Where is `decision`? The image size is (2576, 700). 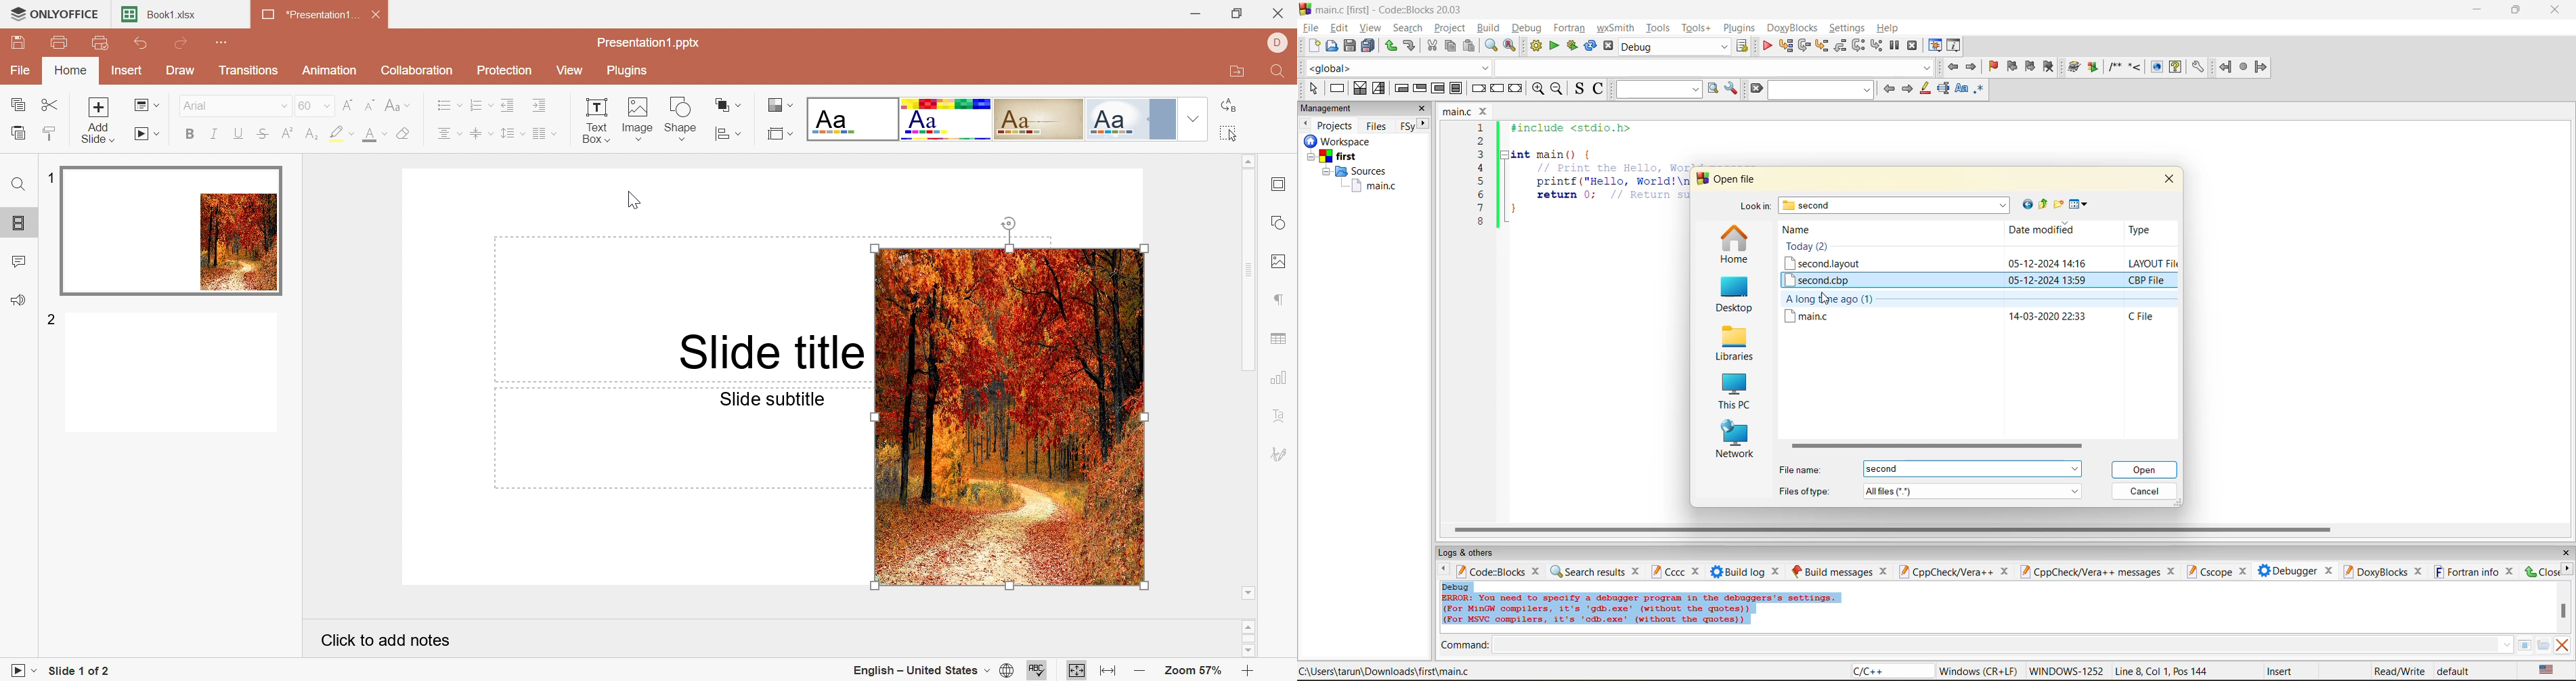
decision is located at coordinates (1359, 88).